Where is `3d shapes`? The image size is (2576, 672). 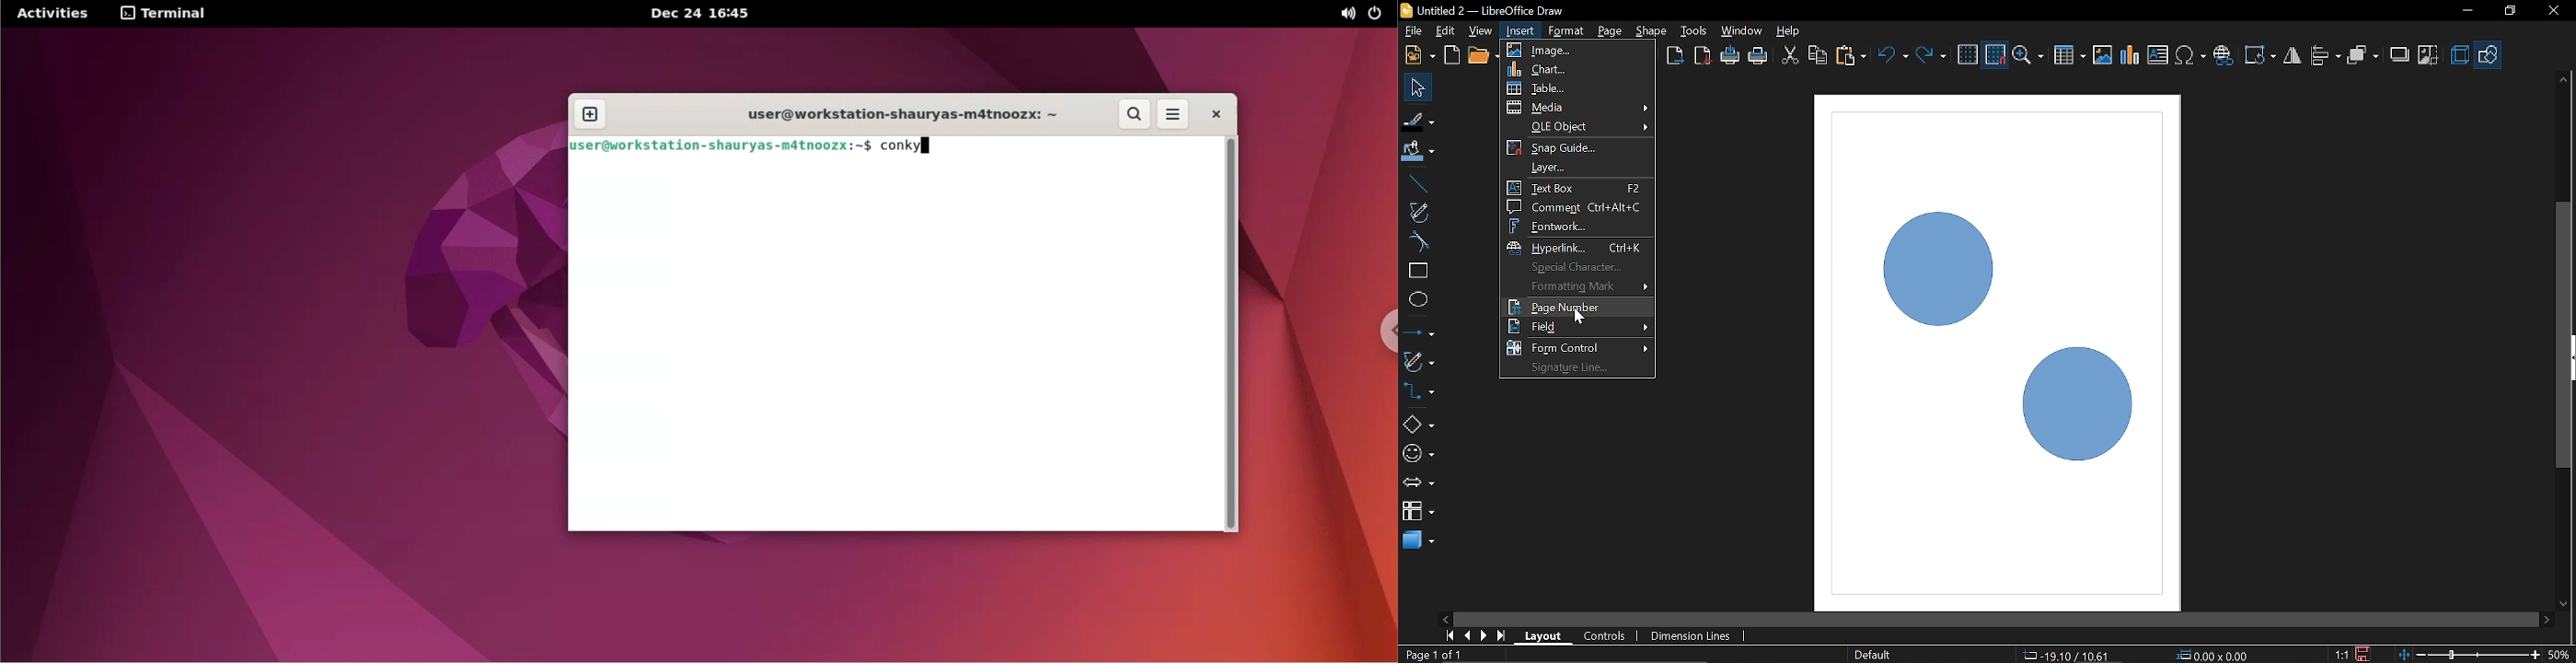
3d shapes is located at coordinates (1418, 539).